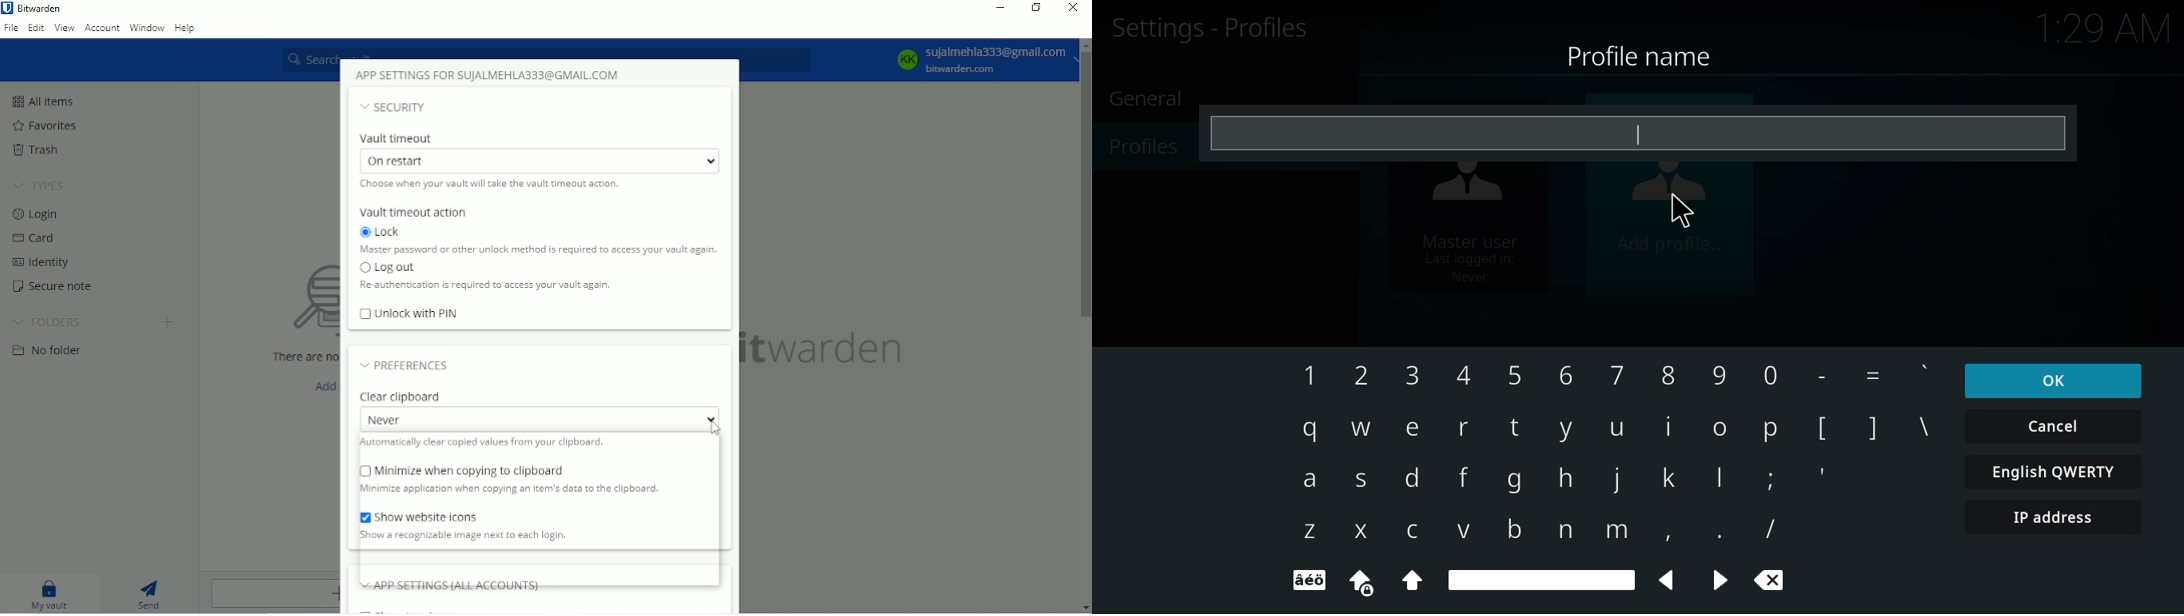 The width and height of the screenshot is (2184, 616). I want to click on ;, so click(1778, 488).